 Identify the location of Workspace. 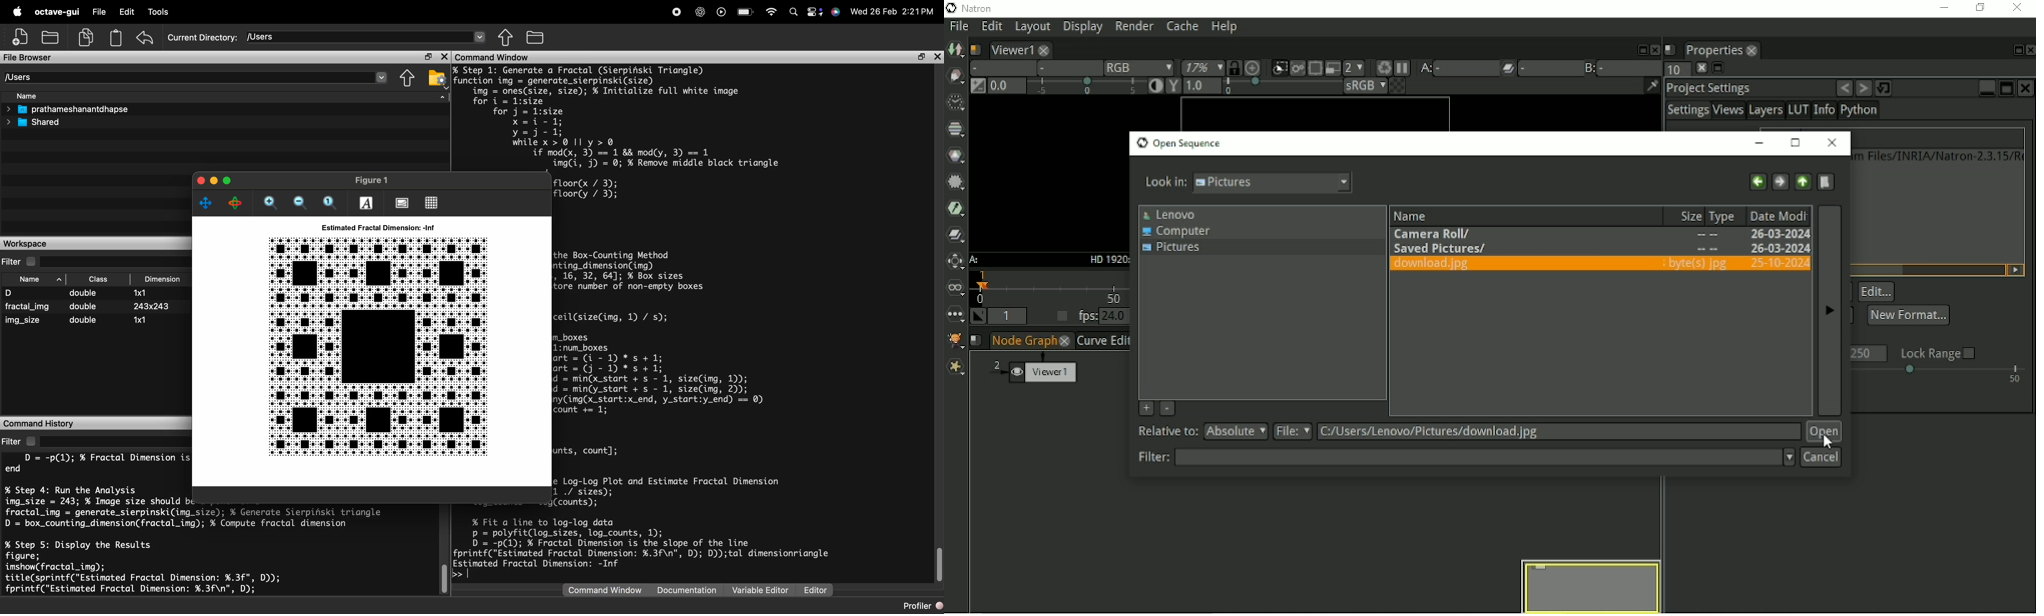
(28, 242).